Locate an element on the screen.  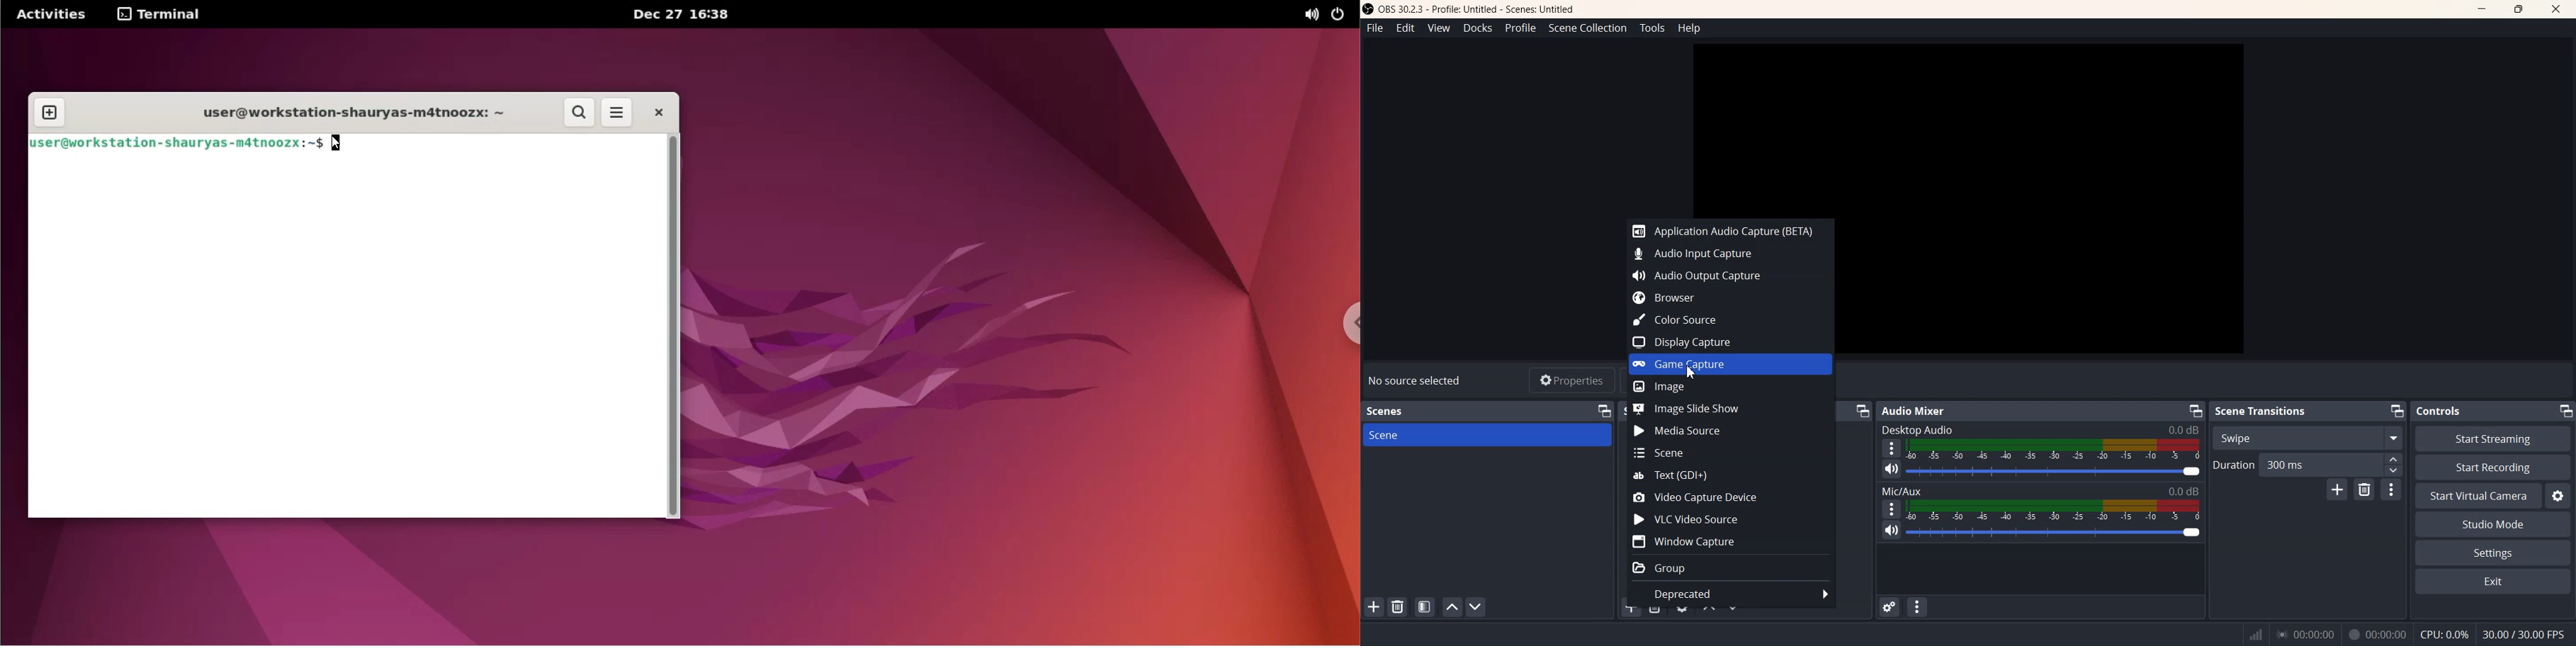
Color Source is located at coordinates (1723, 320).